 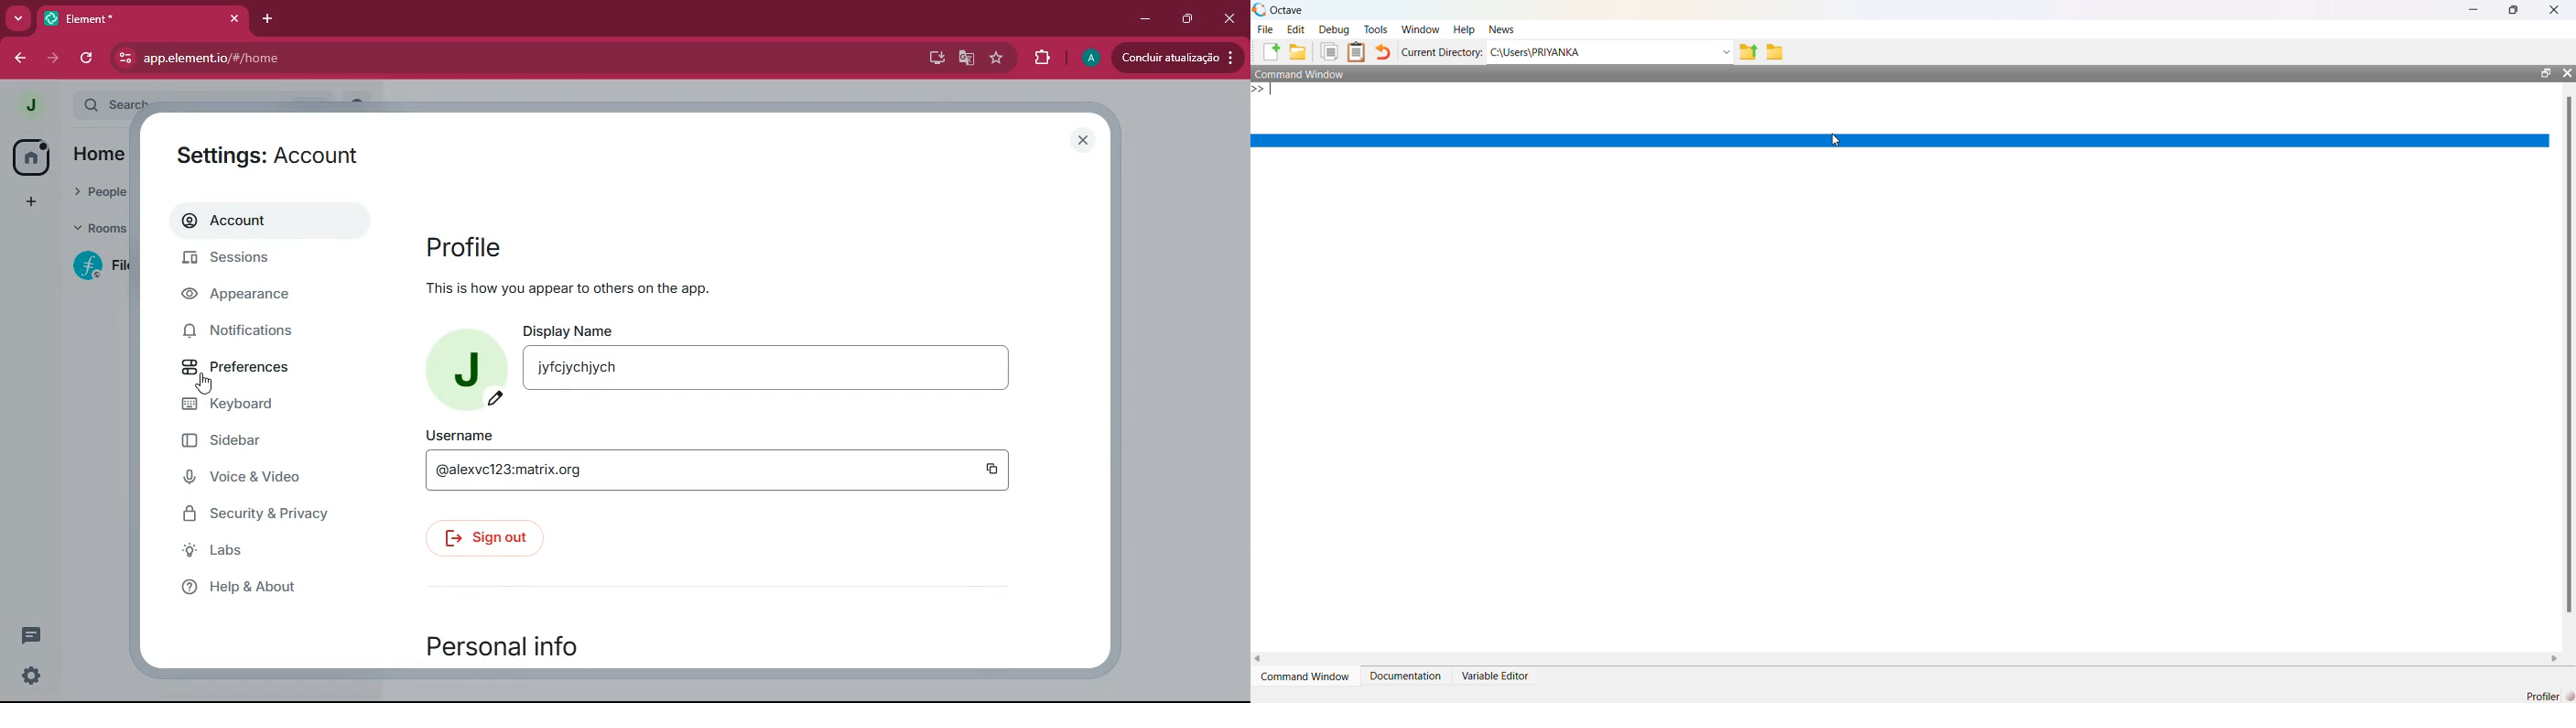 I want to click on extensions, so click(x=1042, y=58).